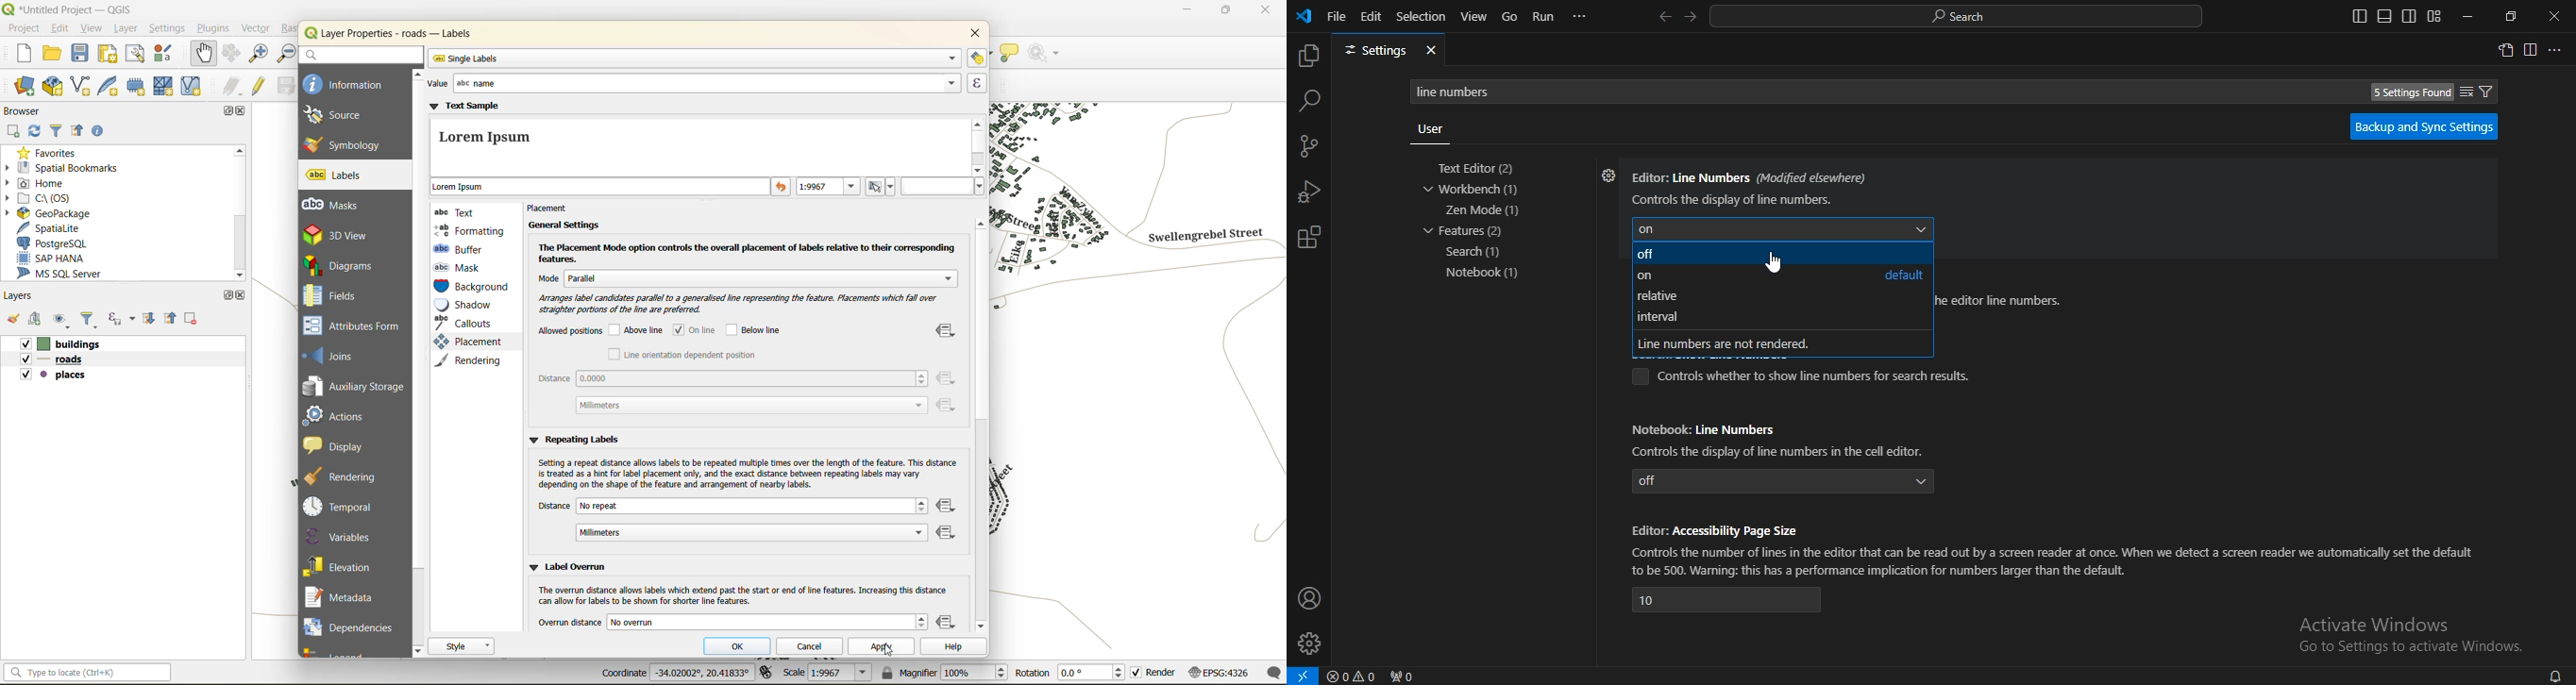 Image resolution: width=2576 pixels, height=700 pixels. Describe the element at coordinates (1049, 54) in the screenshot. I see `no action` at that location.